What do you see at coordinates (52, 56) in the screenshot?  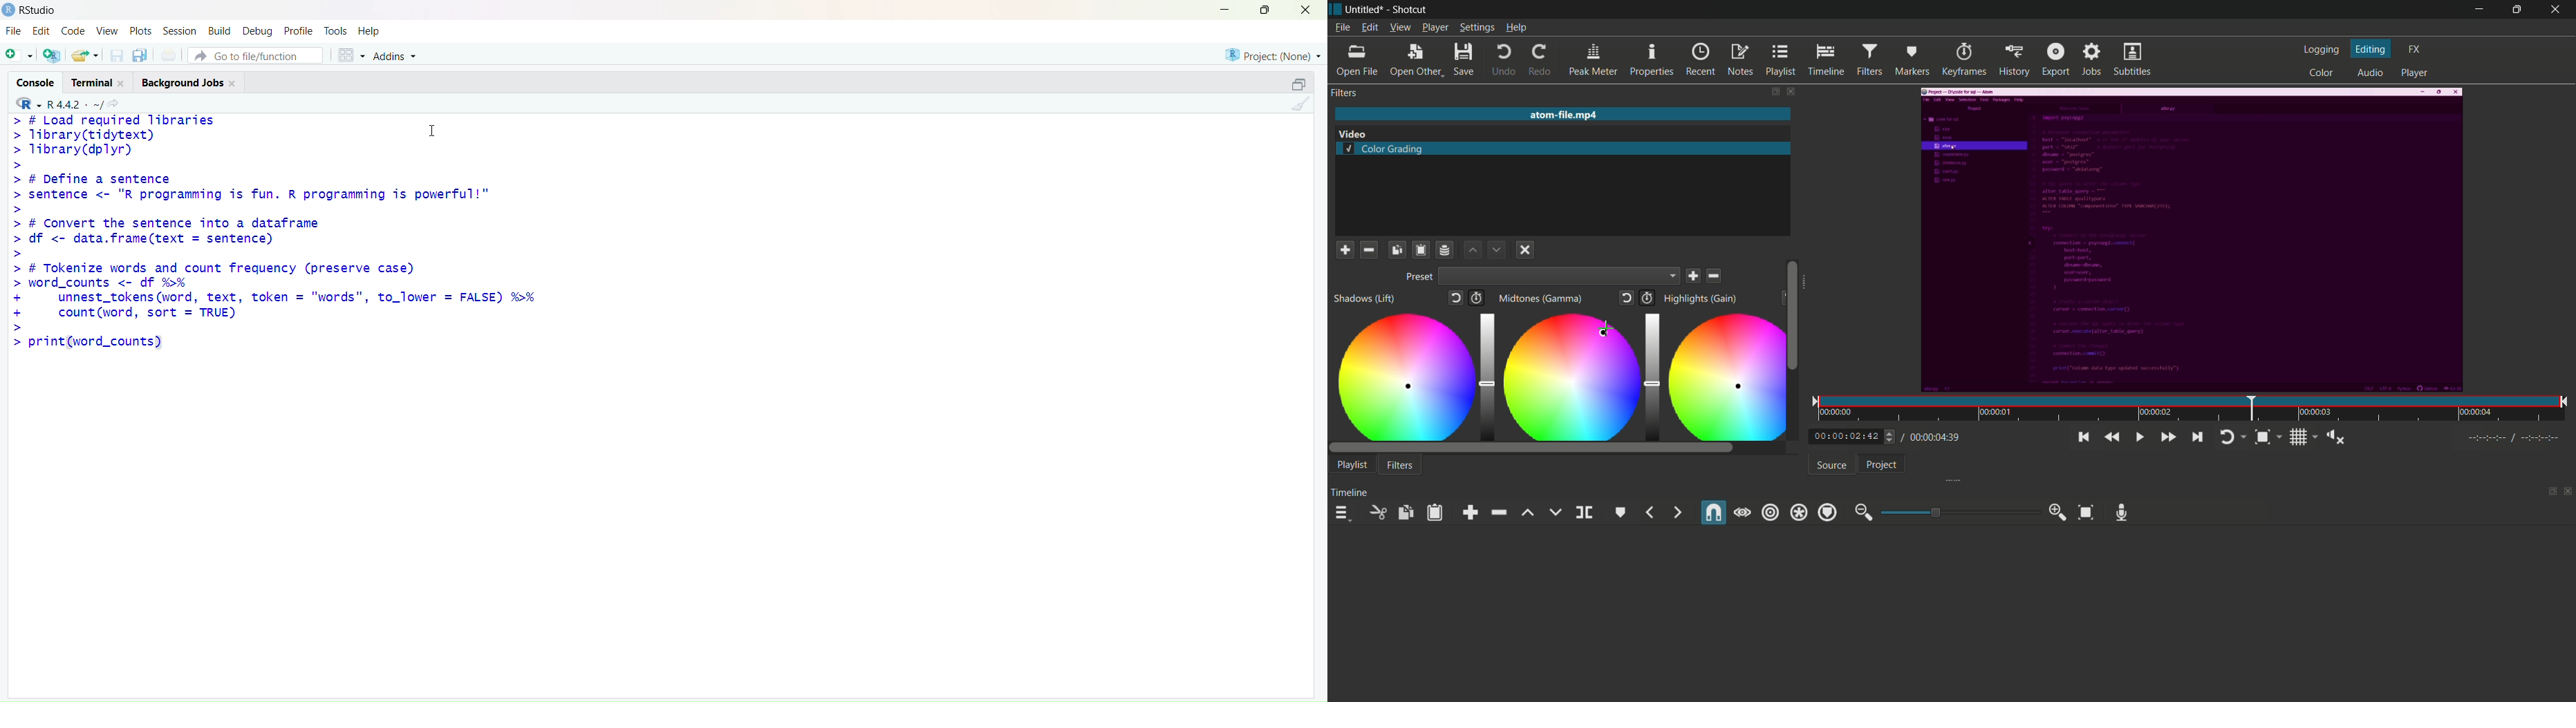 I see `create a project` at bounding box center [52, 56].